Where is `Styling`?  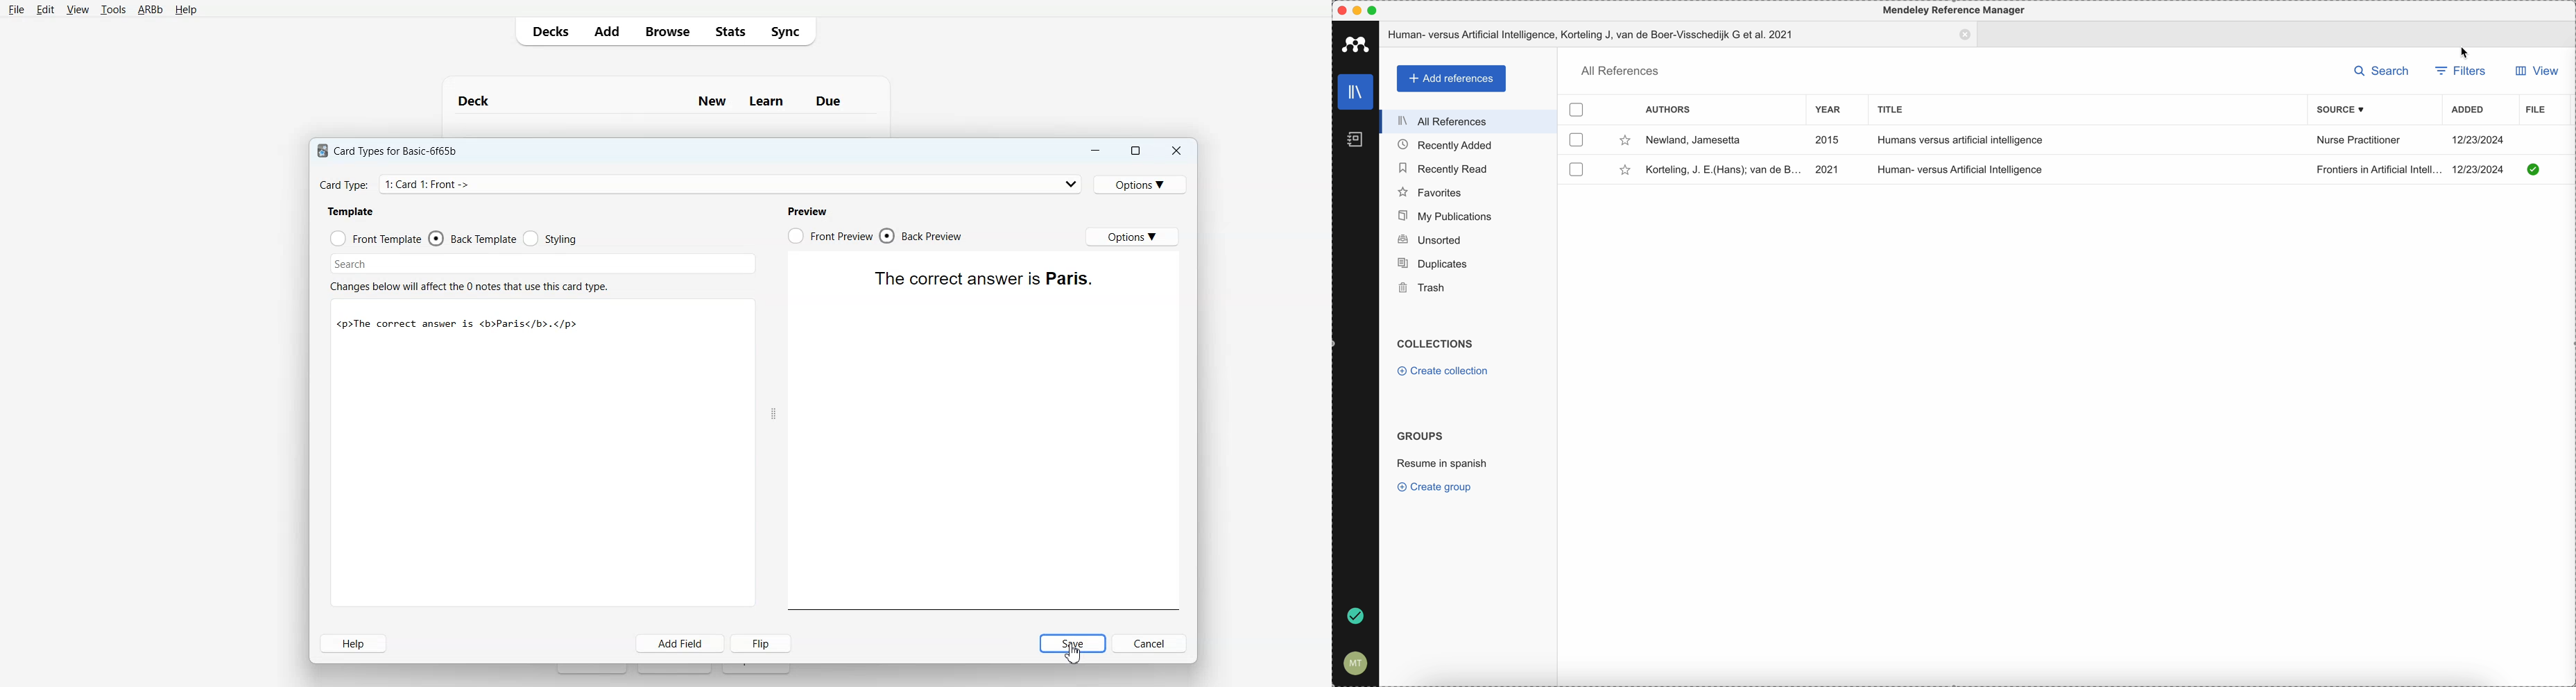
Styling is located at coordinates (550, 239).